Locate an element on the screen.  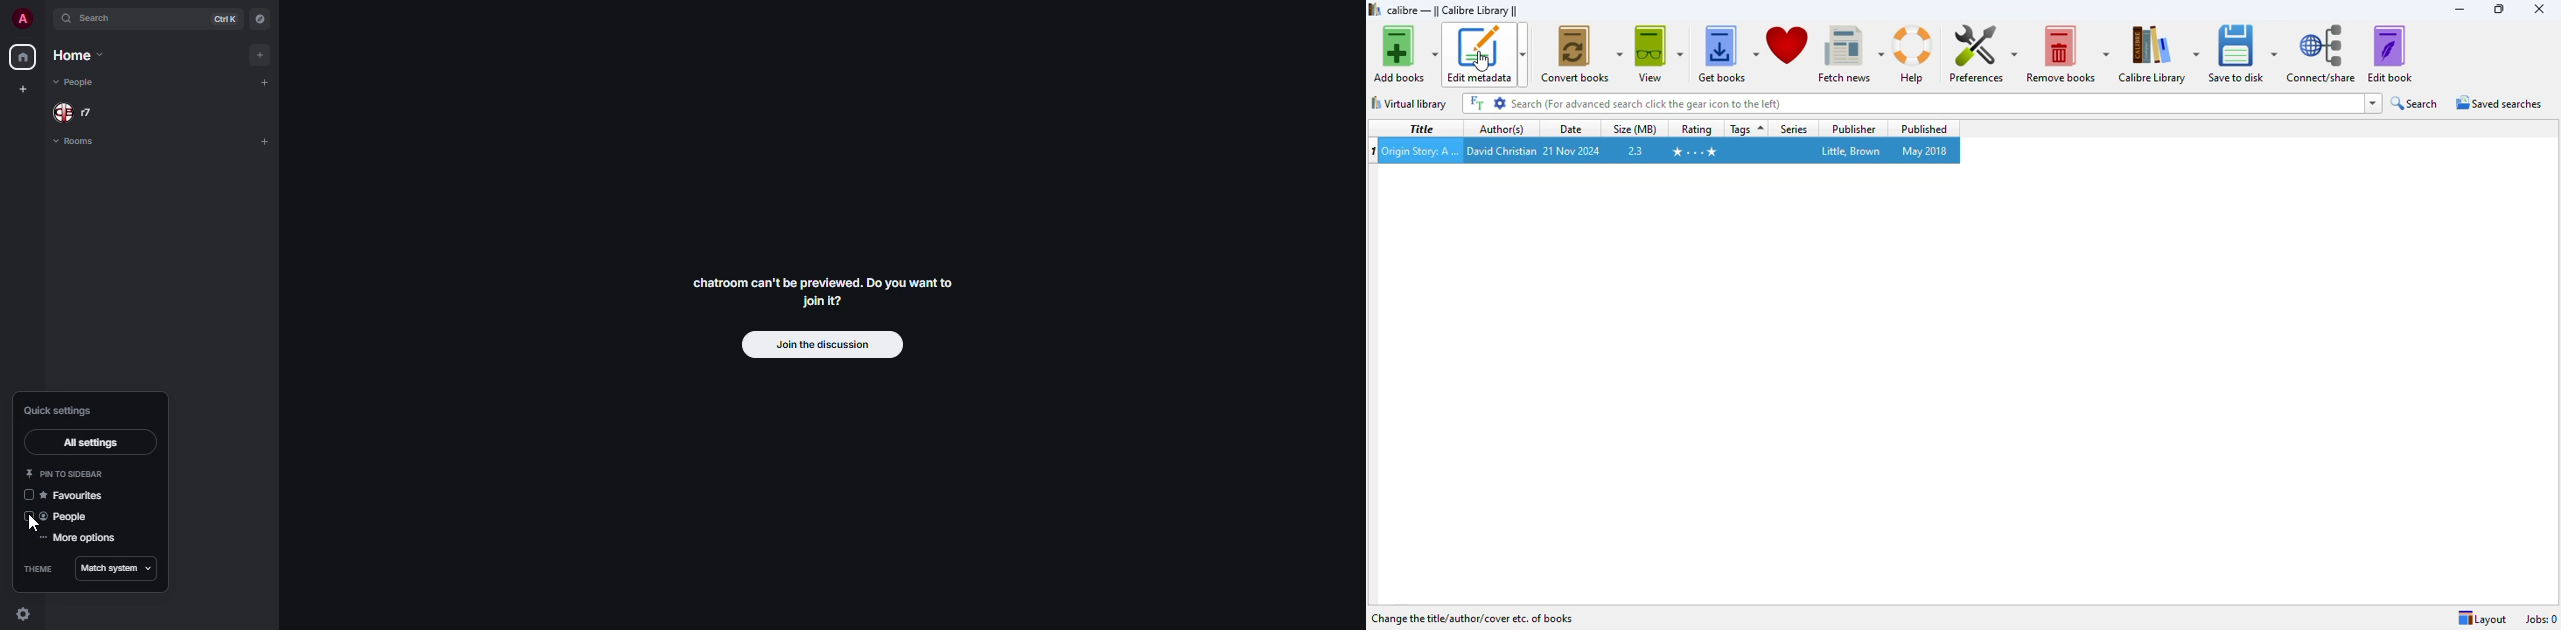
rooms is located at coordinates (76, 143).